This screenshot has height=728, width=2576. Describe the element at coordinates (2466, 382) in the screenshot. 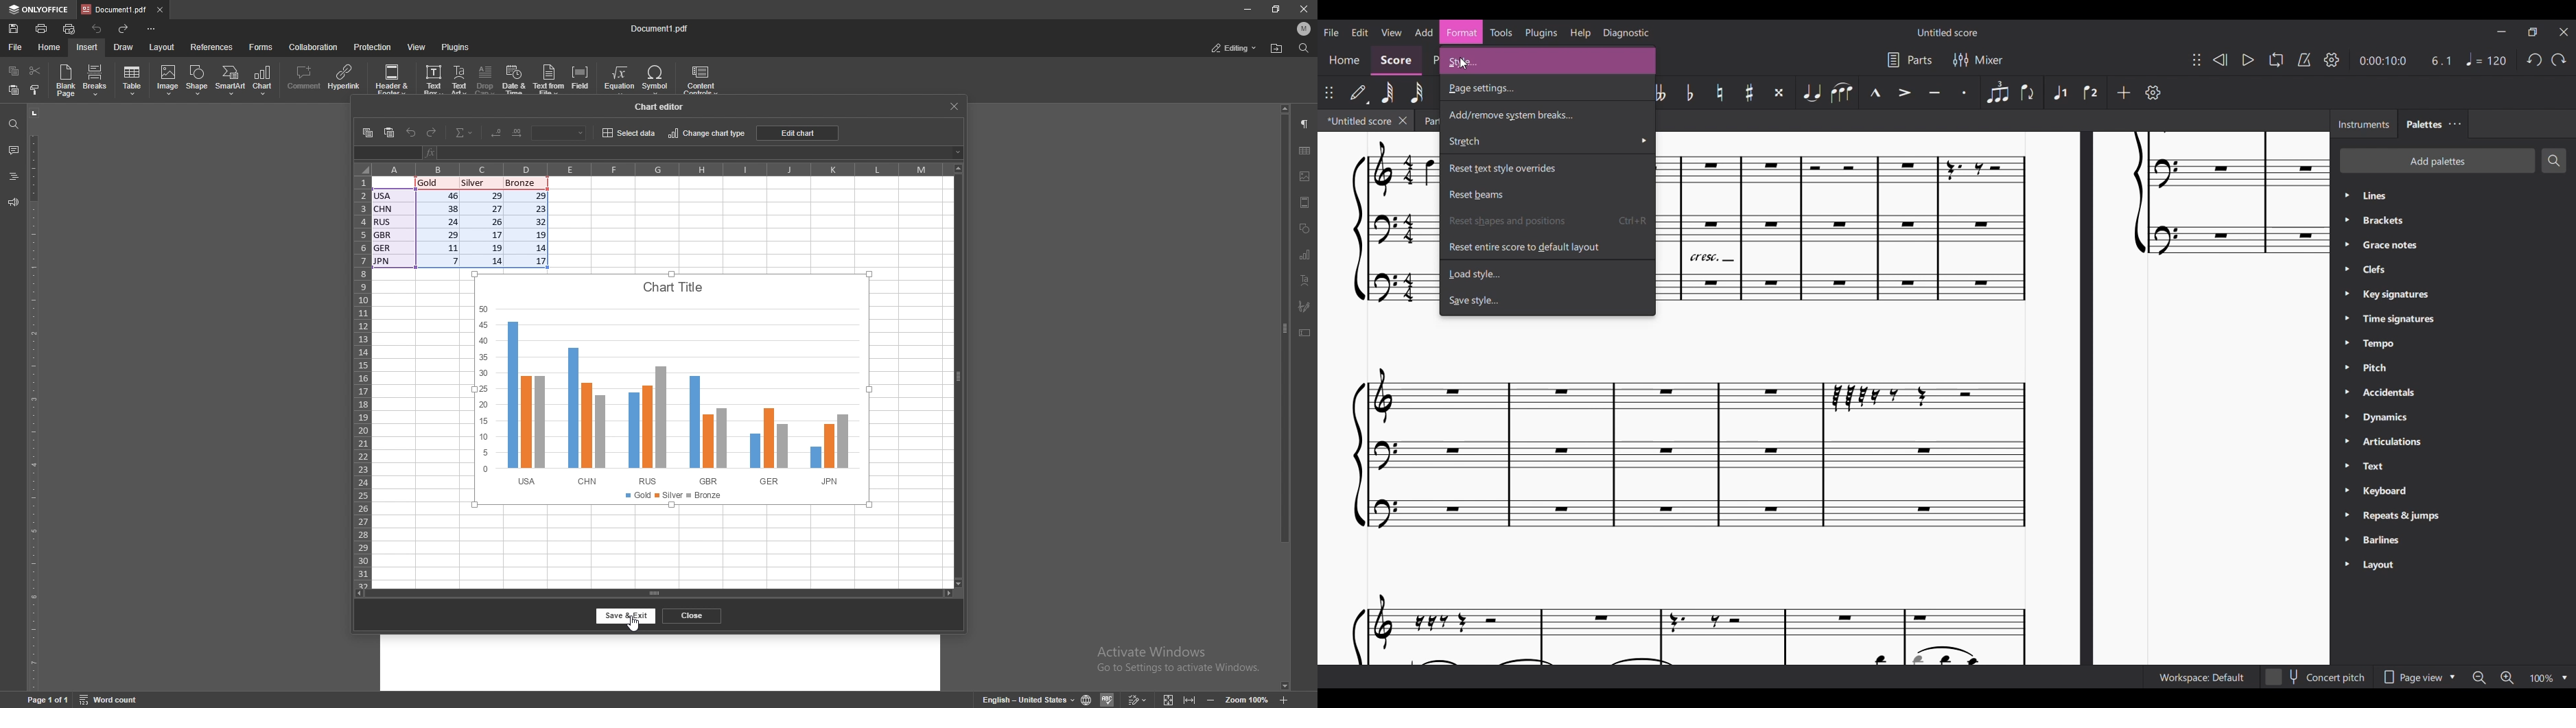

I see `Palette list` at that location.